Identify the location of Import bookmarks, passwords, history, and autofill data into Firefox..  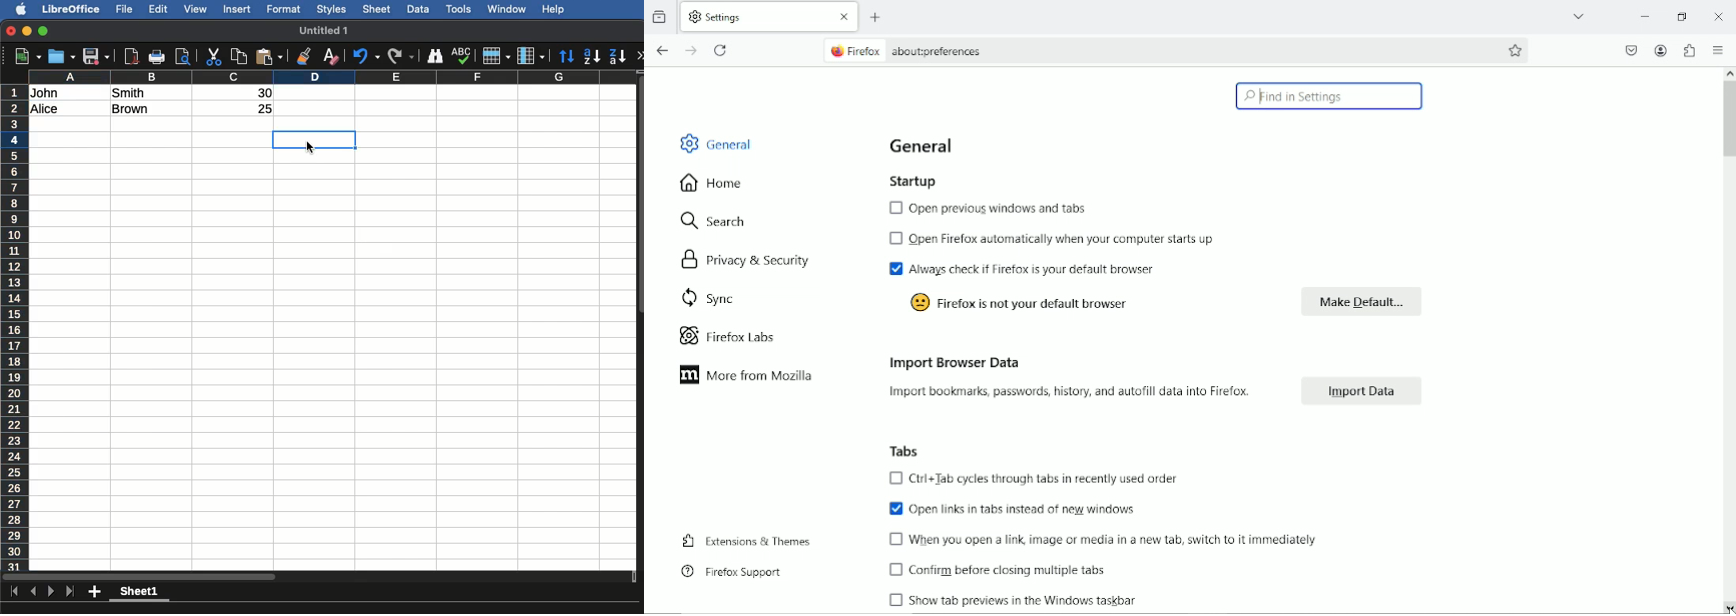
(1078, 394).